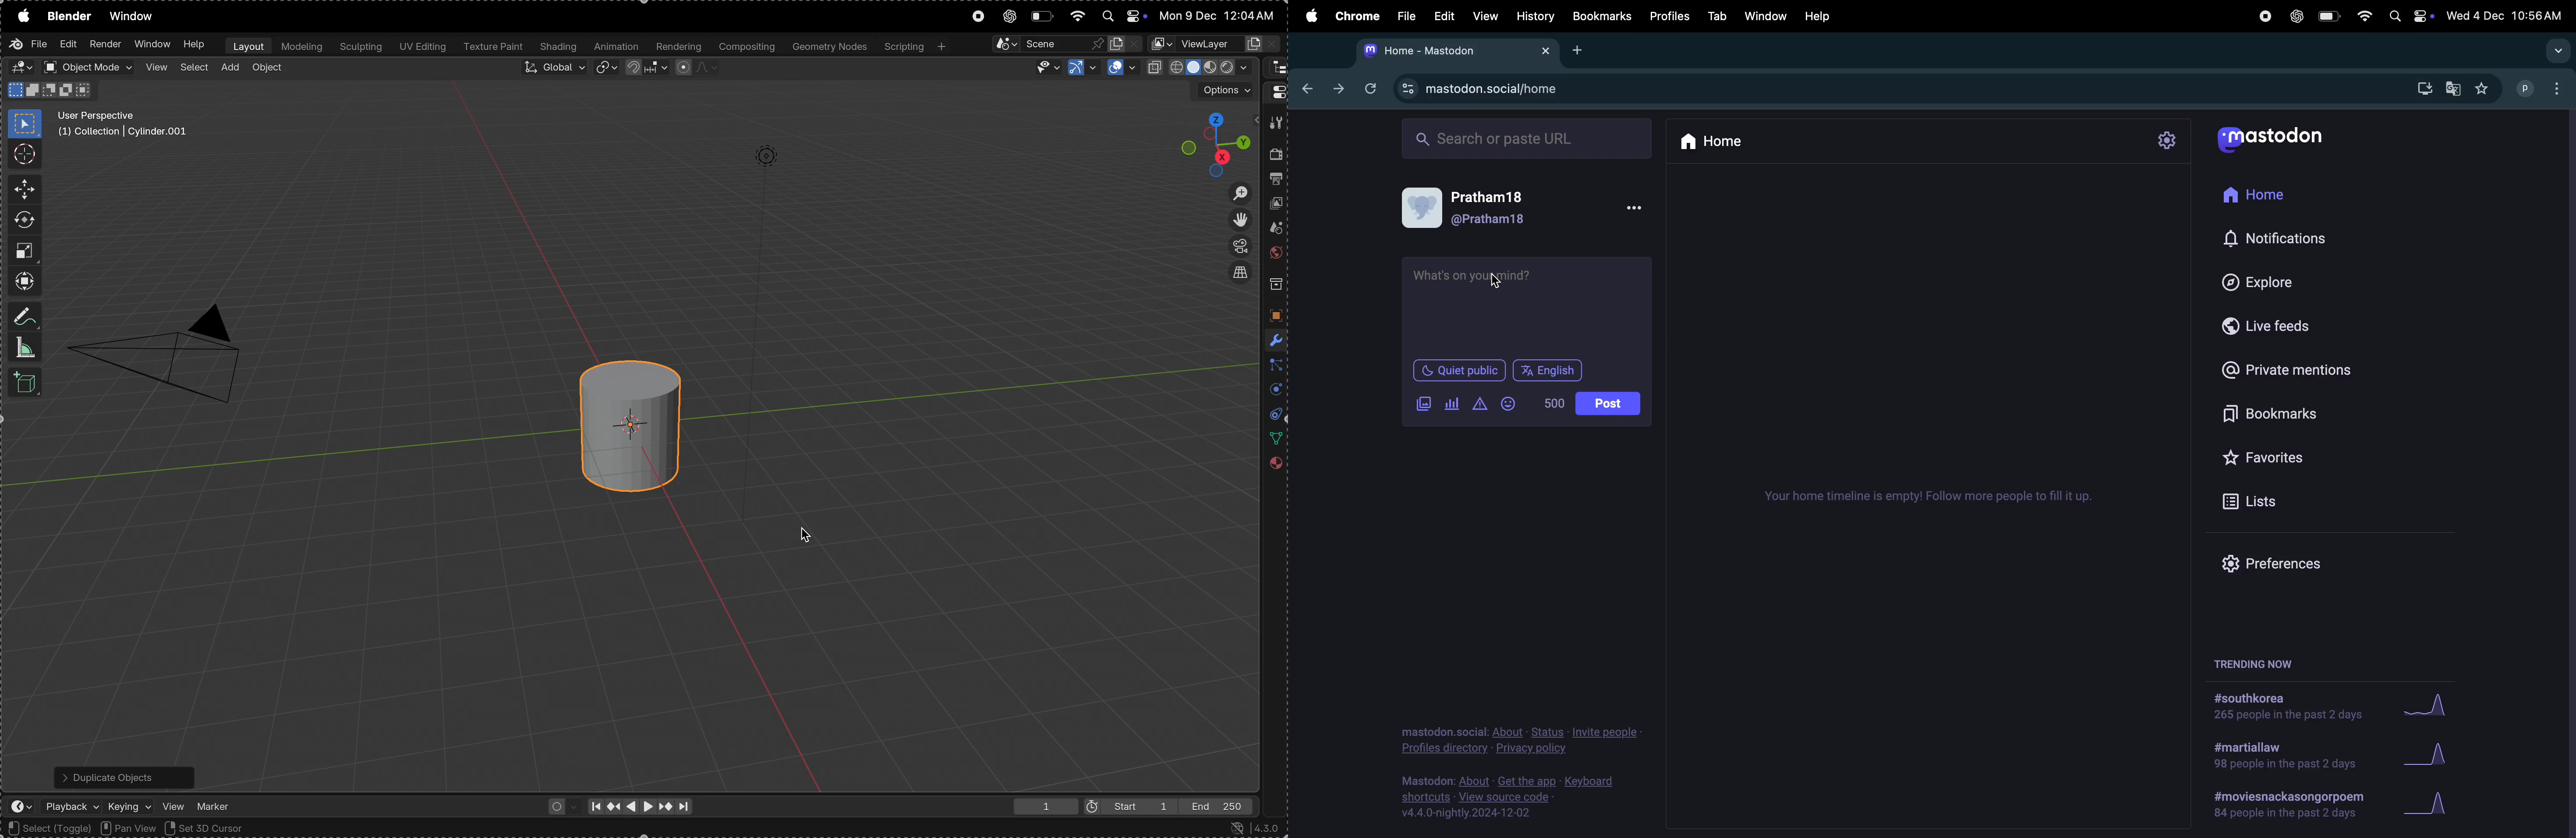  I want to click on object mode, so click(87, 67).